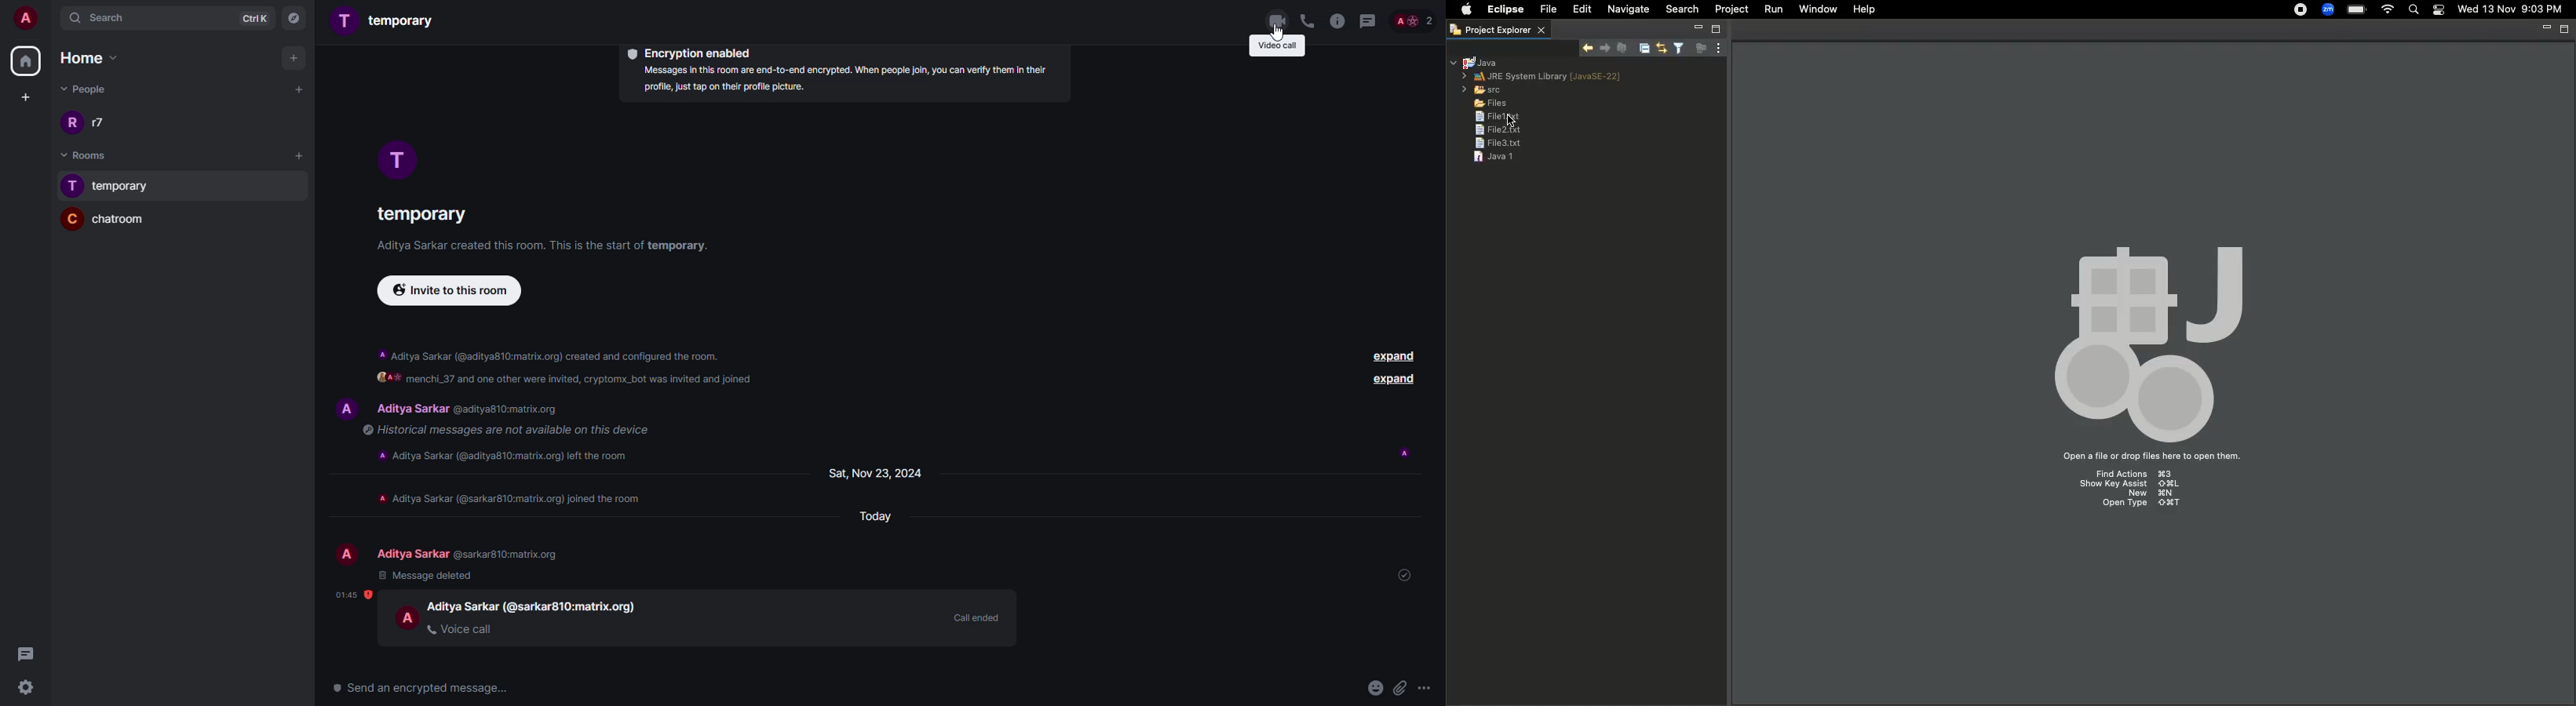  I want to click on ctrlK, so click(250, 17).